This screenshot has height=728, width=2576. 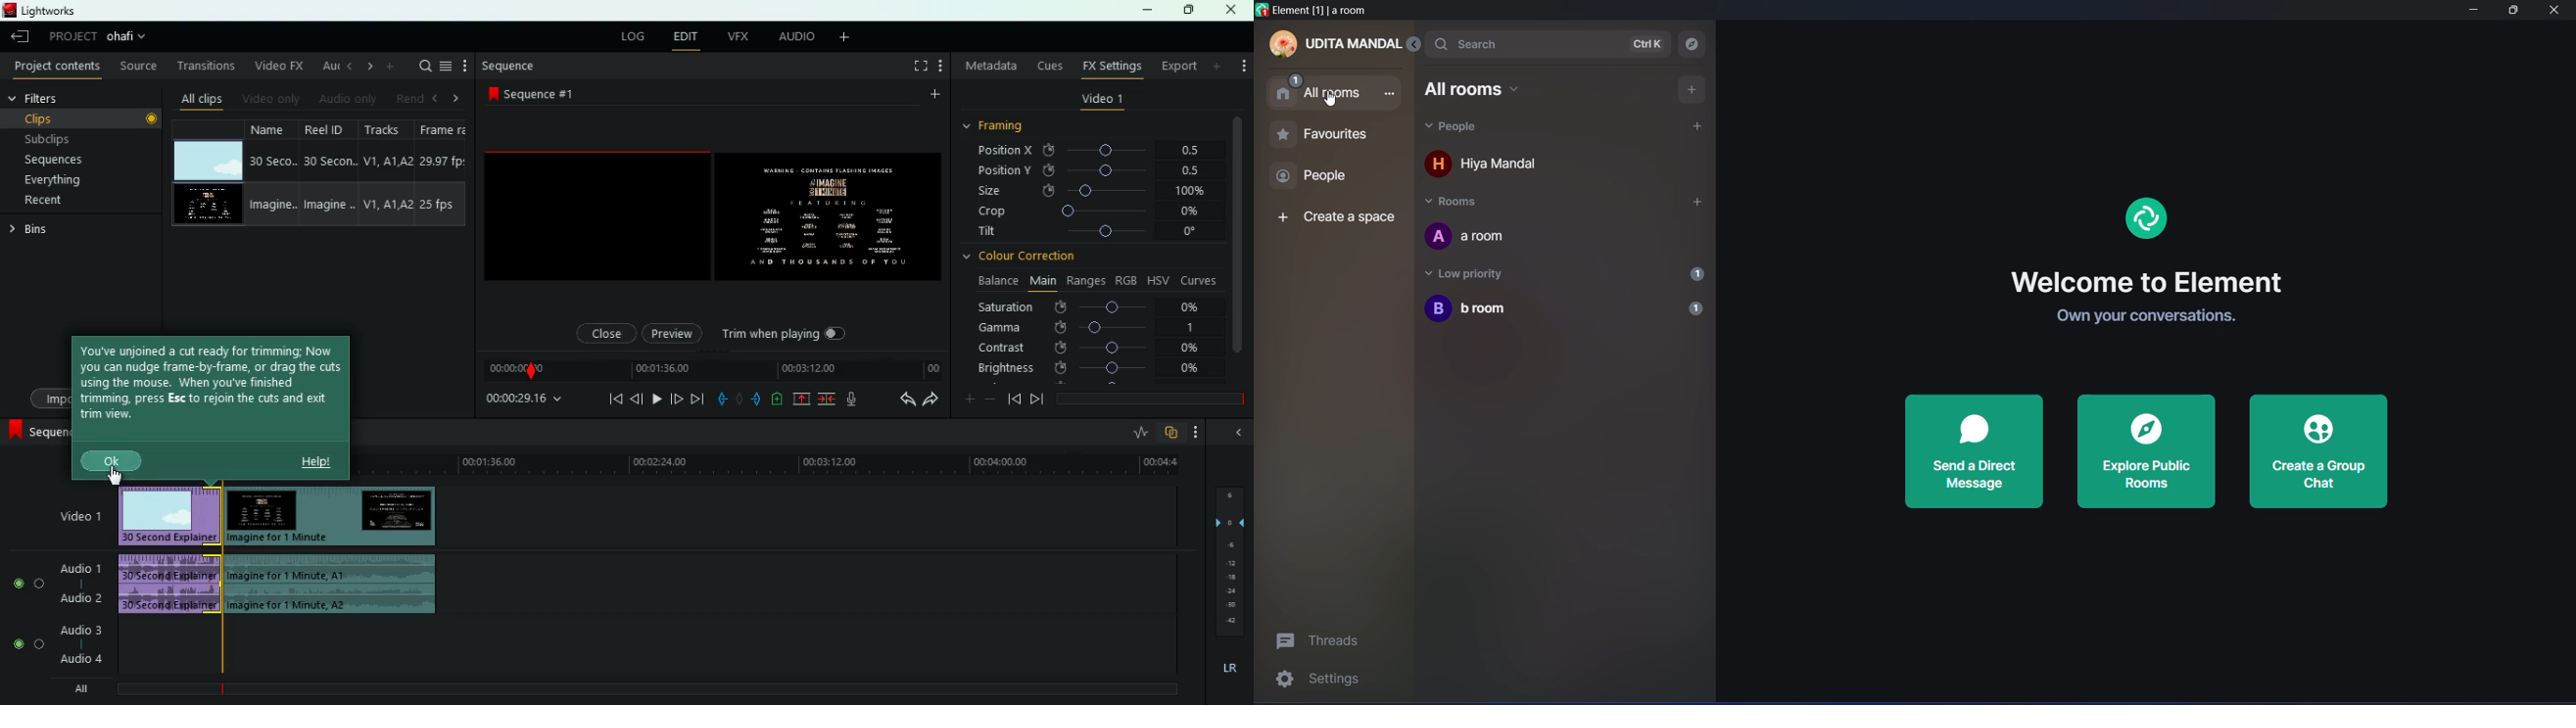 I want to click on audio 3, so click(x=77, y=632).